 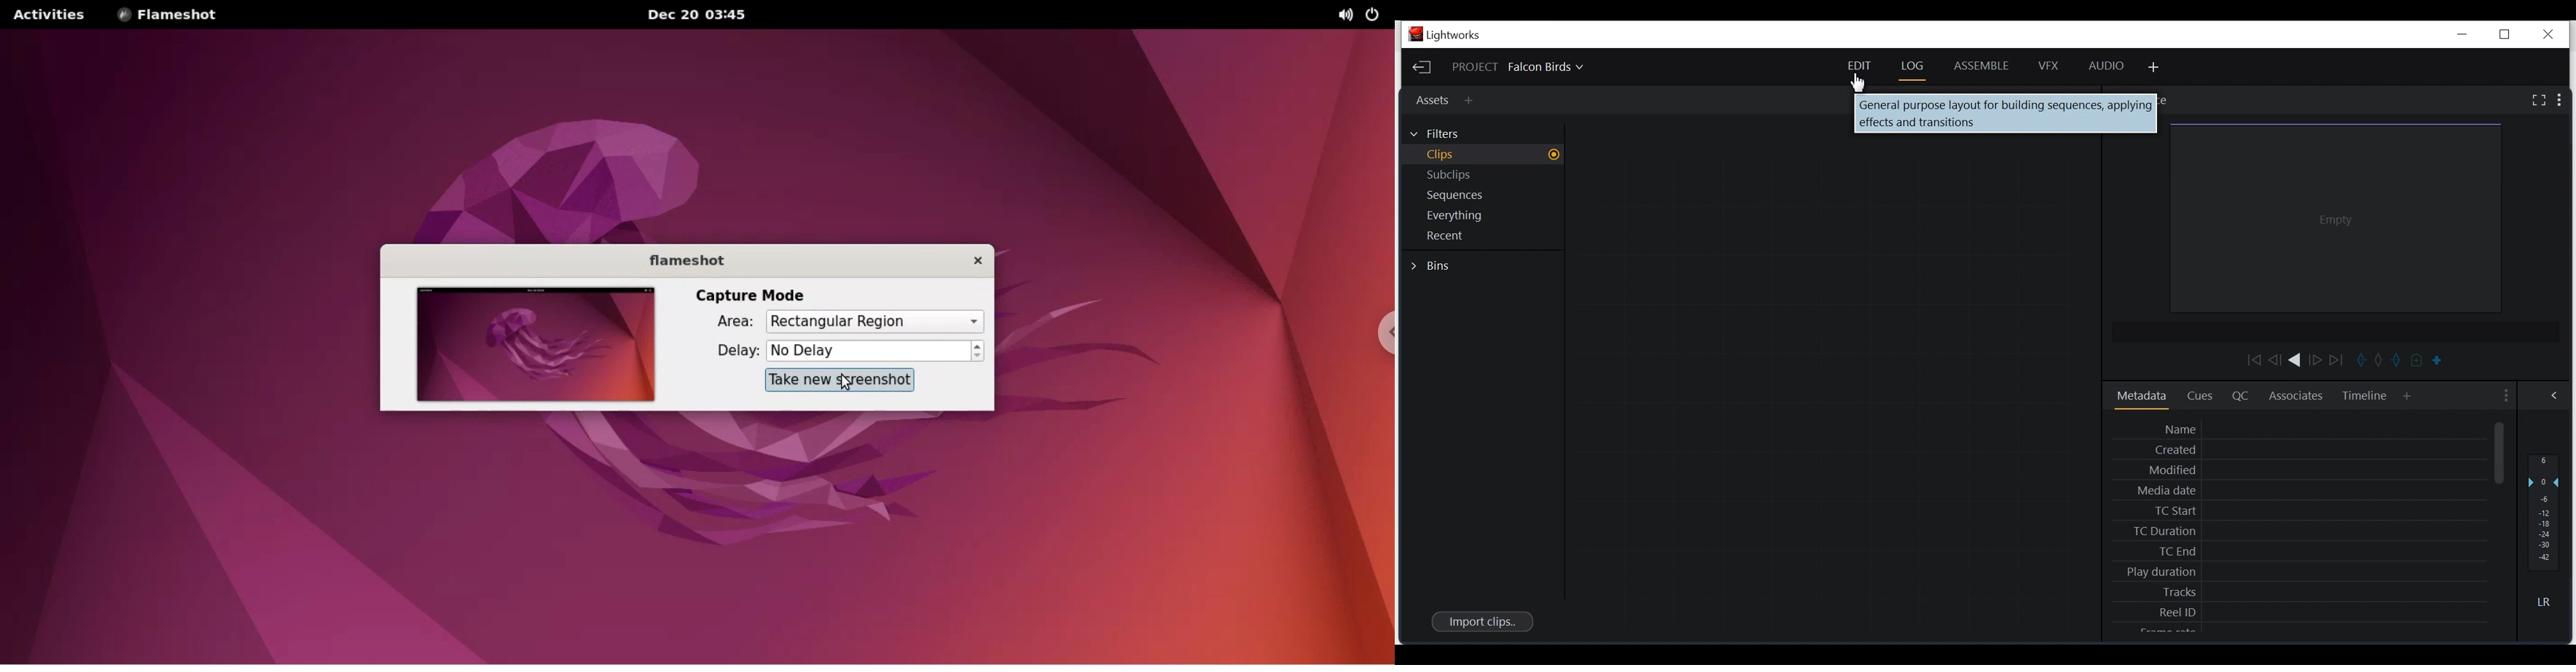 I want to click on Filters, so click(x=1443, y=132).